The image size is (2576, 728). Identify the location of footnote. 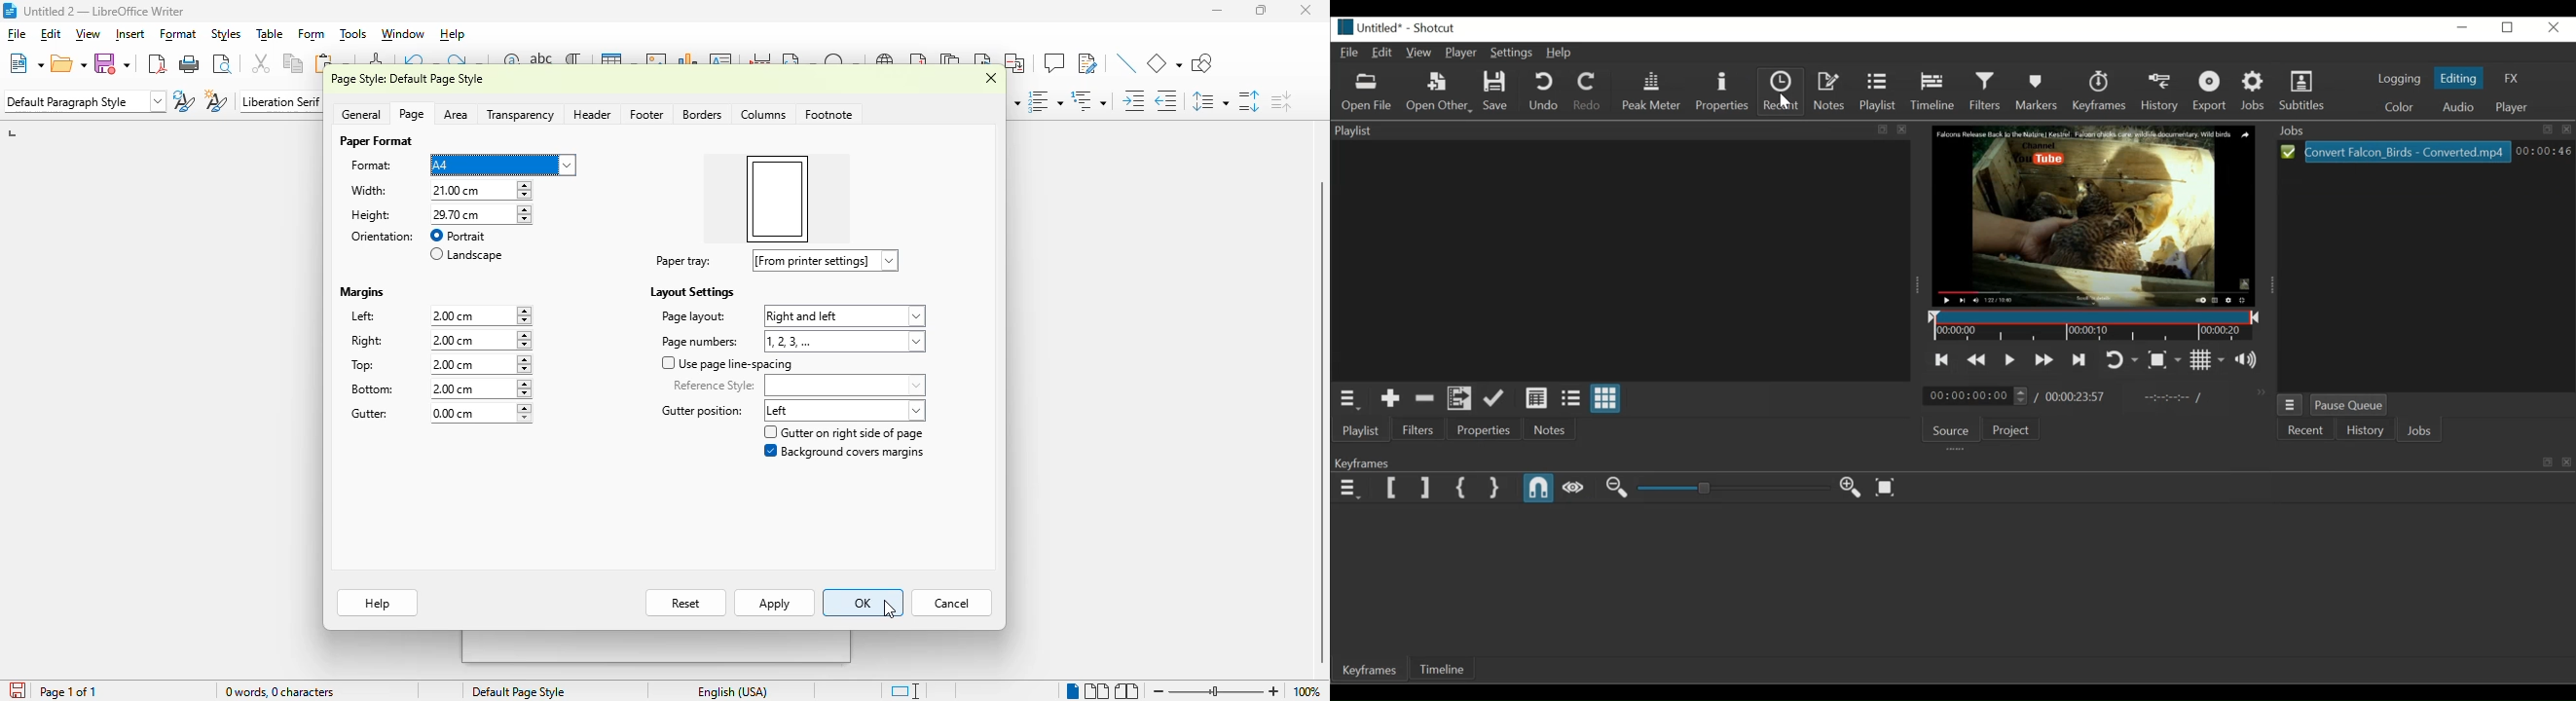
(829, 114).